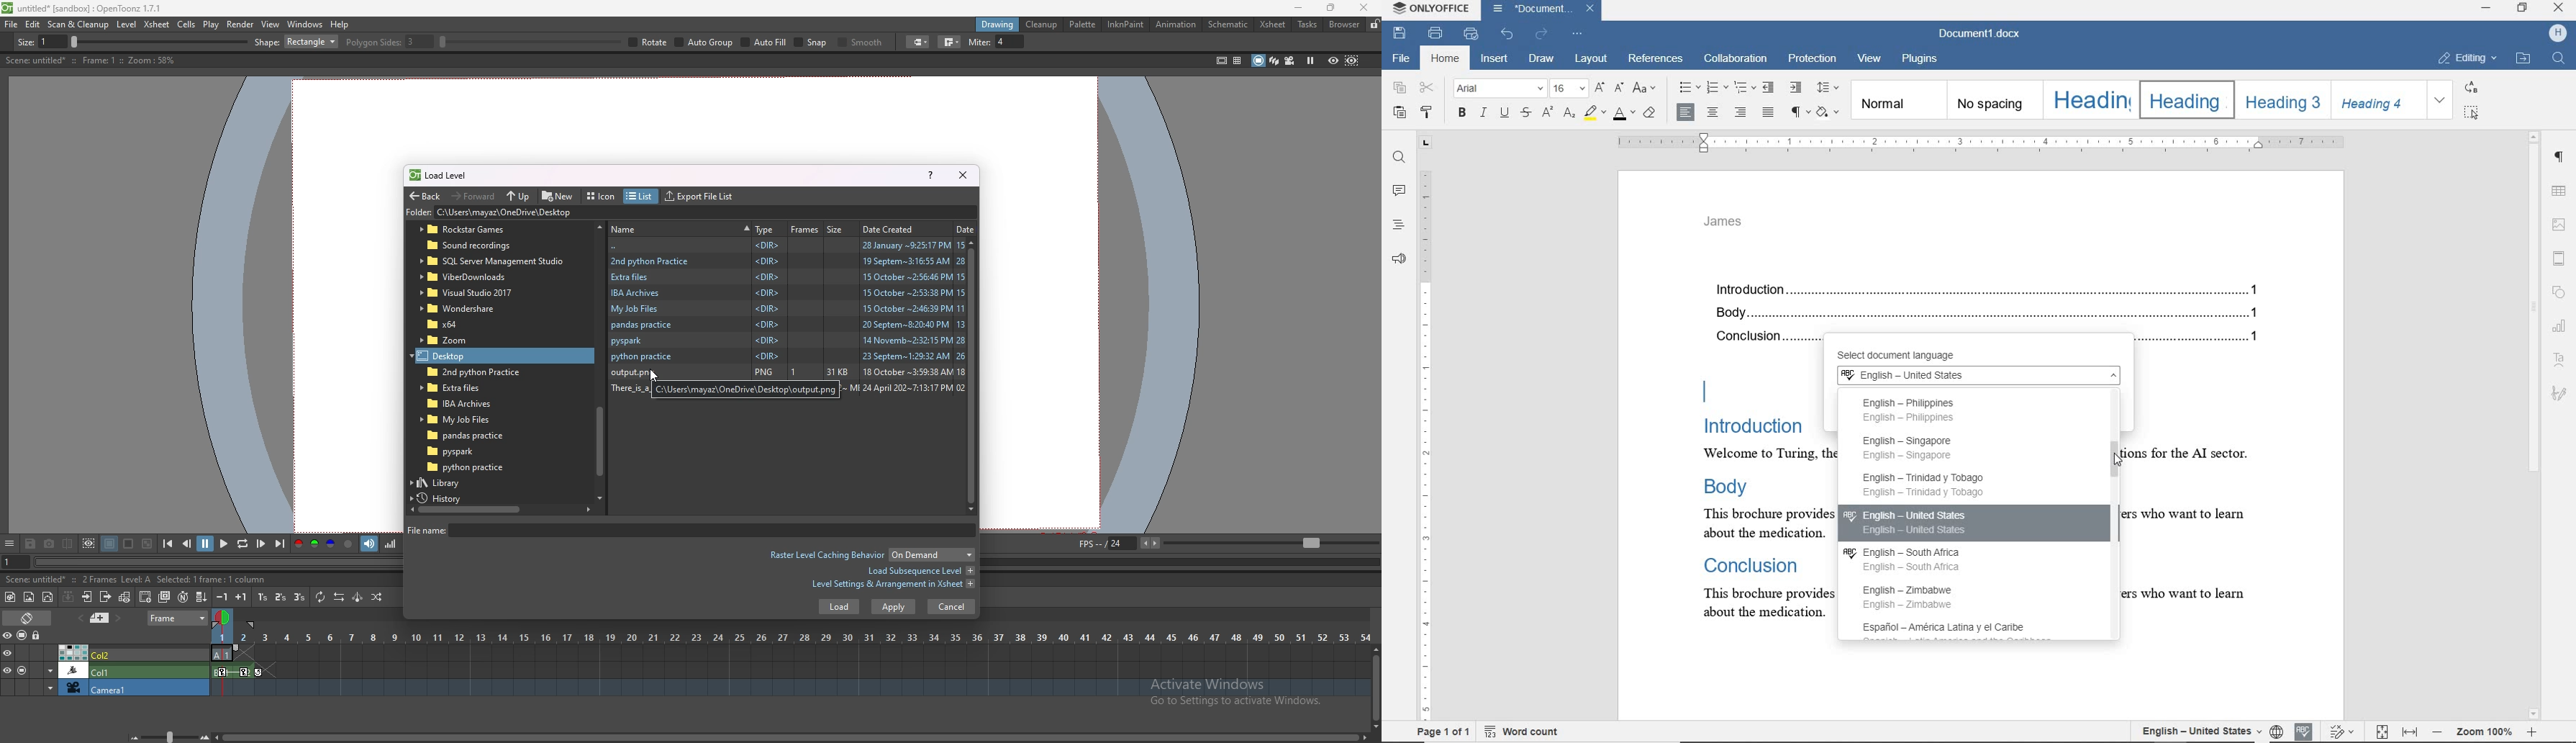 The height and width of the screenshot is (756, 2576). What do you see at coordinates (182, 597) in the screenshot?
I see `auto input cell number` at bounding box center [182, 597].